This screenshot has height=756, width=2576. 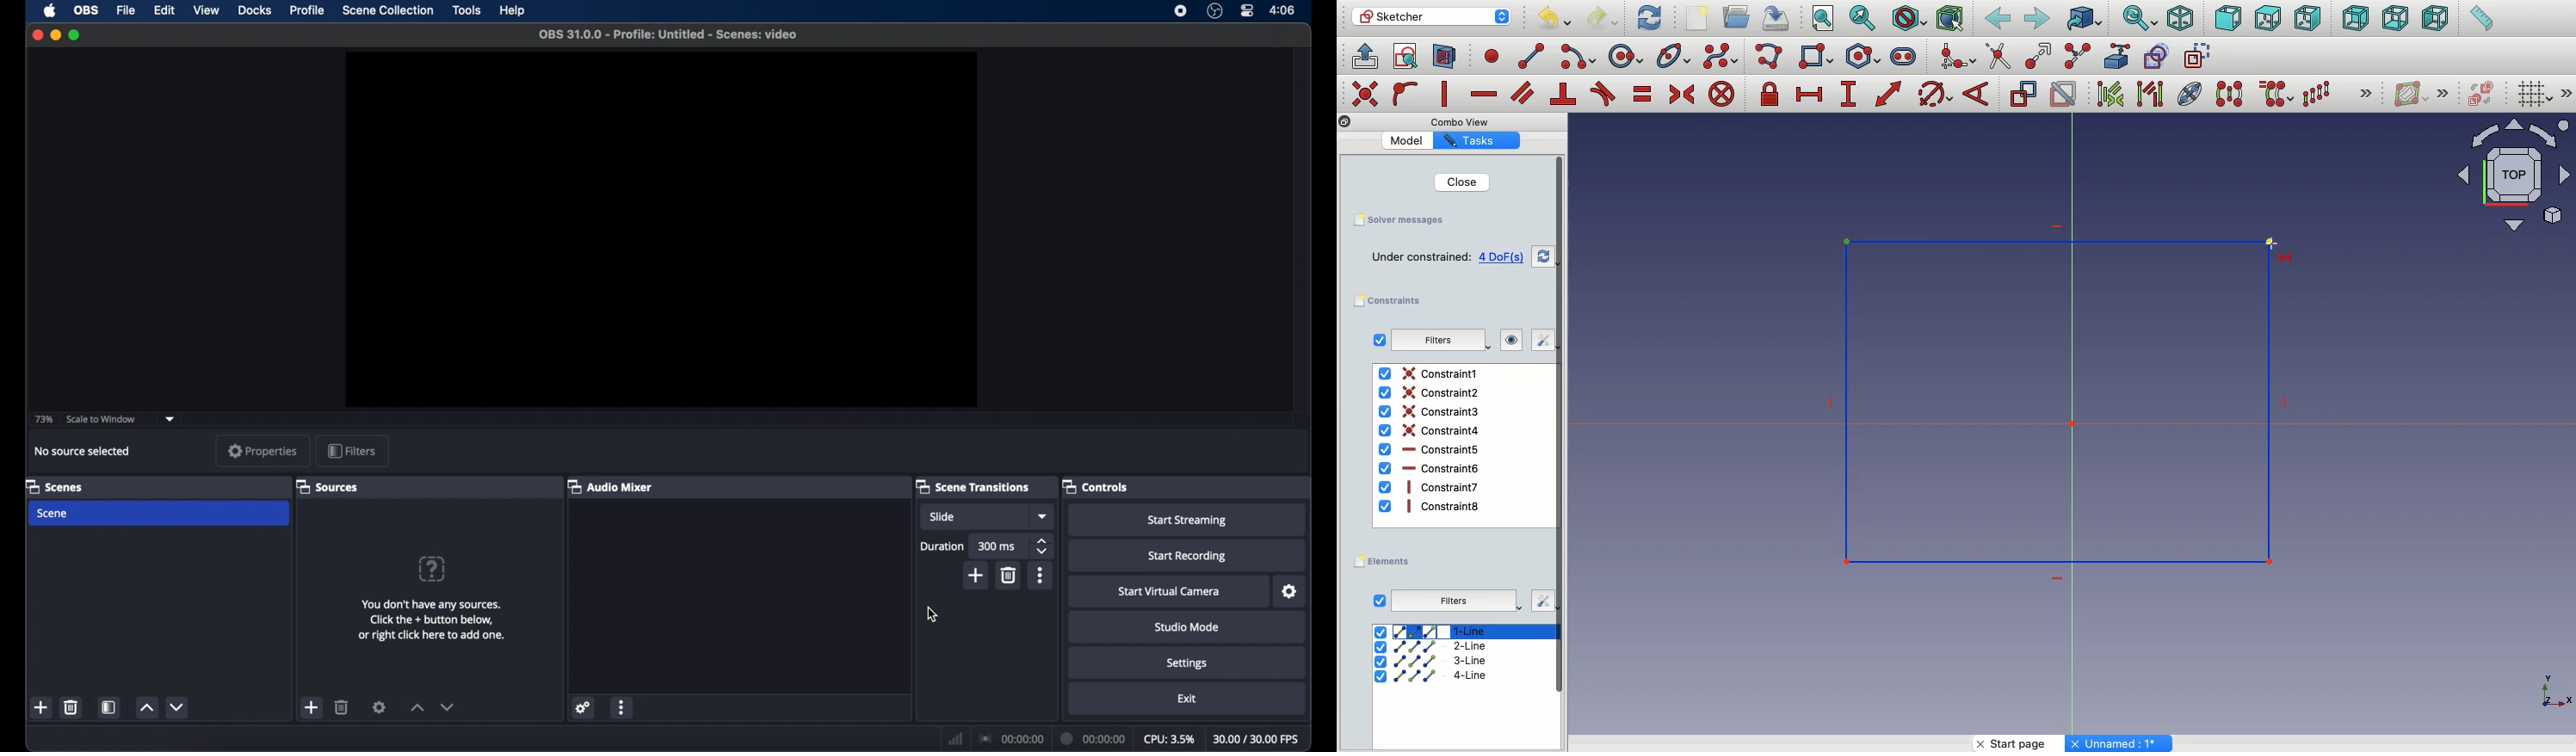 What do you see at coordinates (432, 622) in the screenshot?
I see `info` at bounding box center [432, 622].